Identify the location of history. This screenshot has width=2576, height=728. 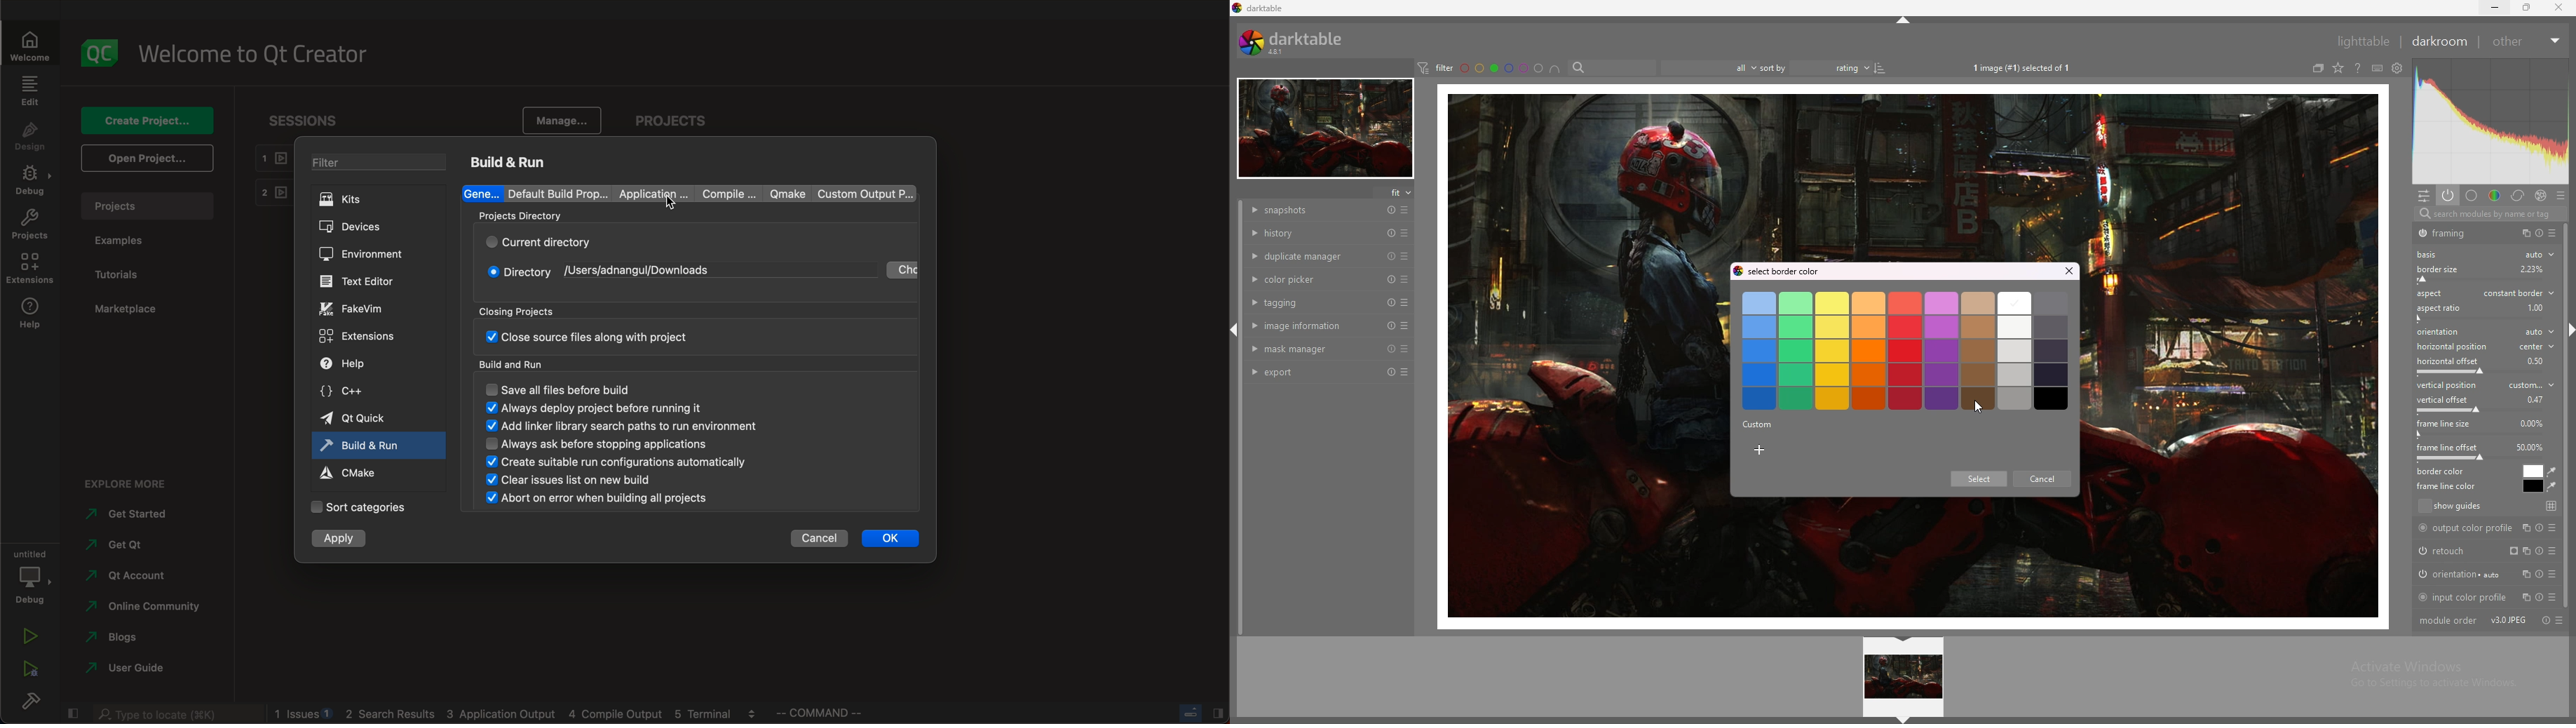
(1313, 232).